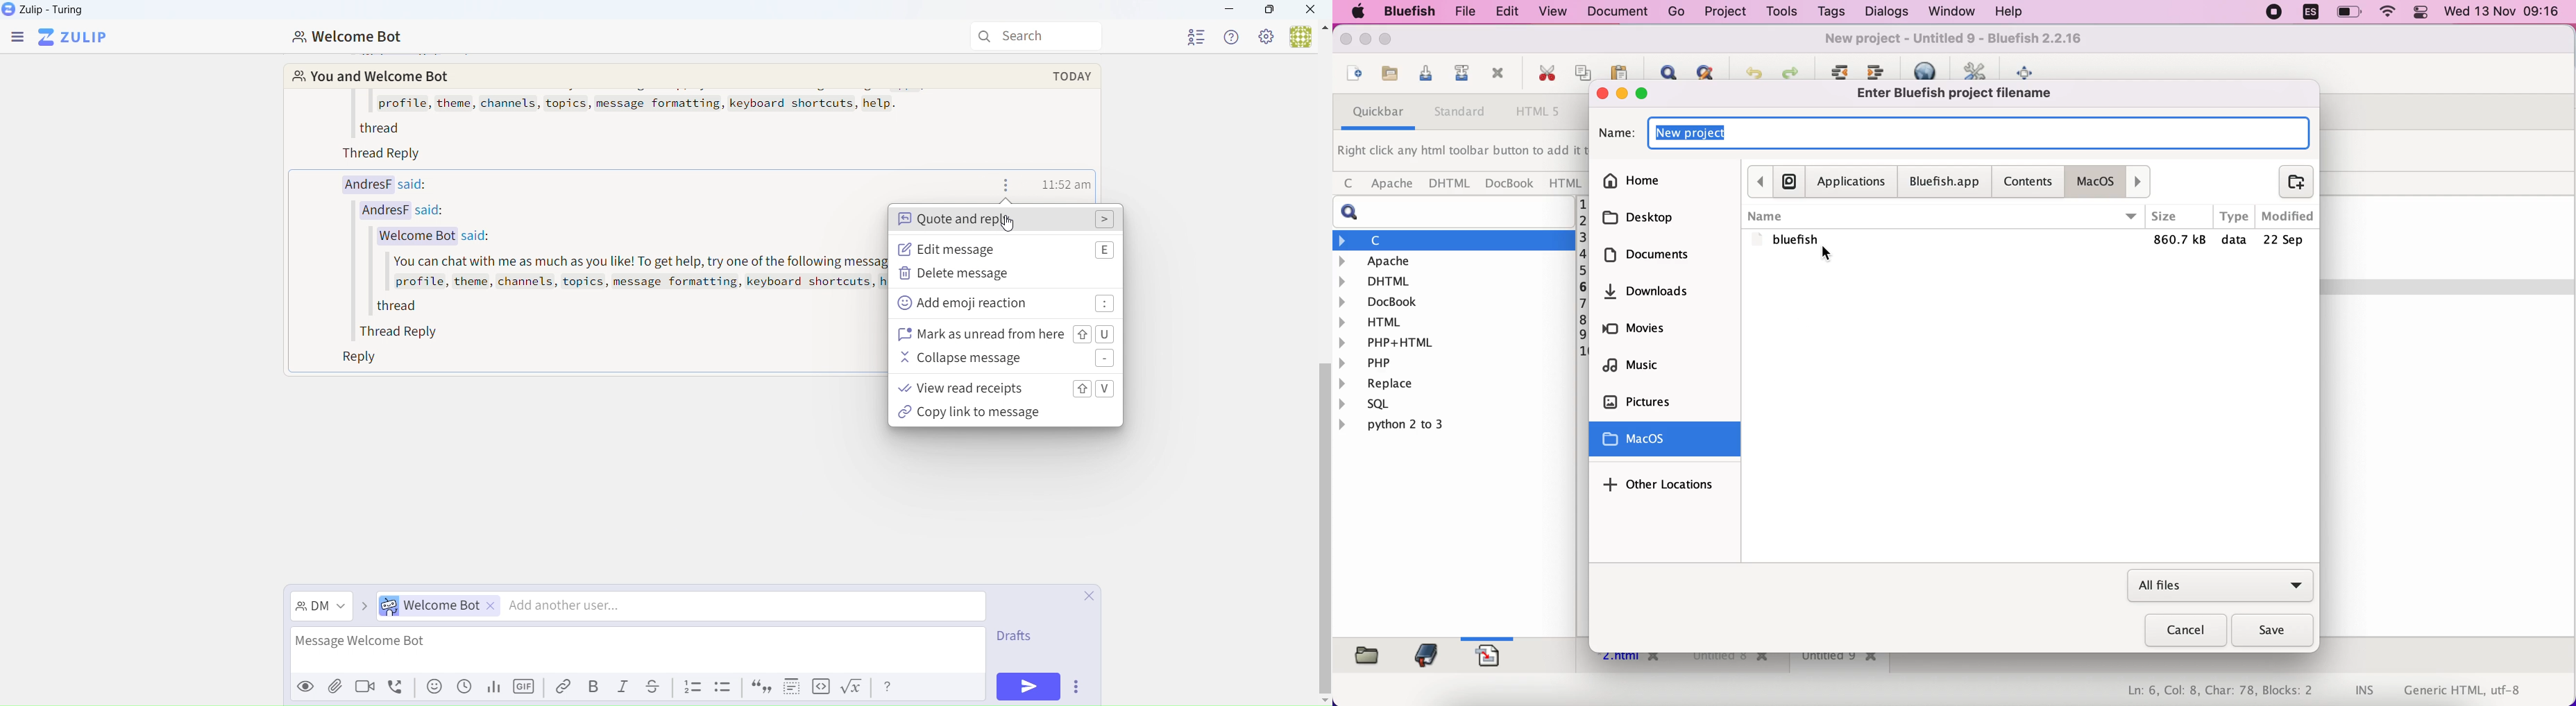  What do you see at coordinates (1852, 182) in the screenshot?
I see `applications` at bounding box center [1852, 182].